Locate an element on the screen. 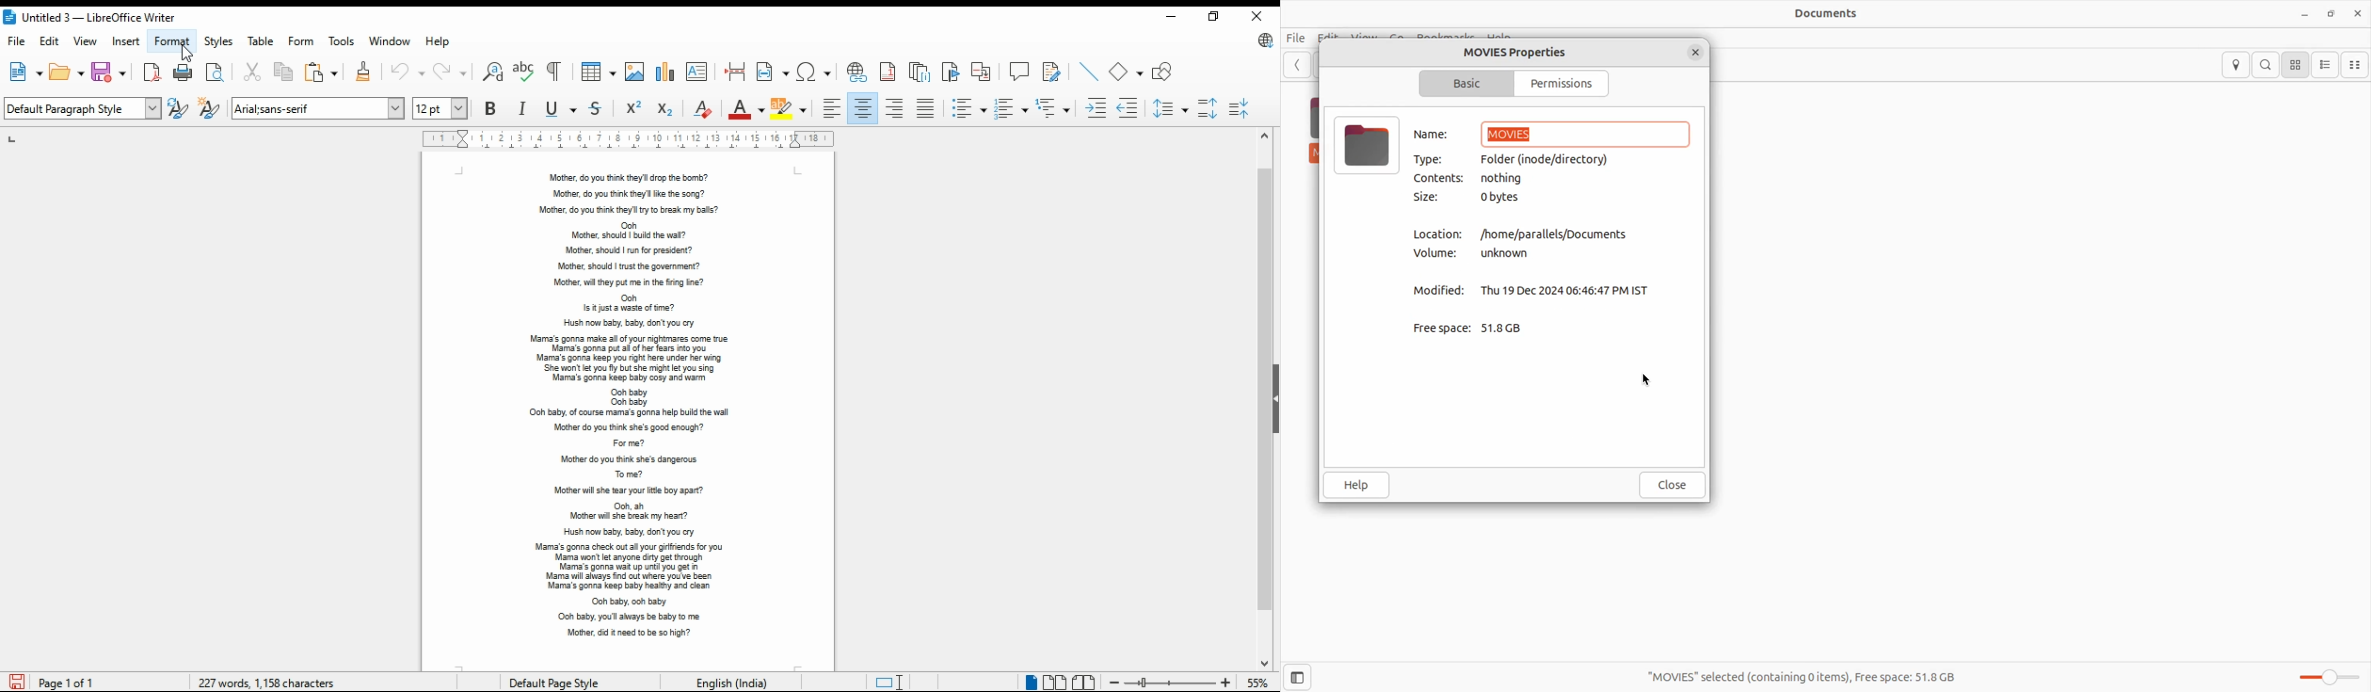 The height and width of the screenshot is (700, 2380). insert page break is located at coordinates (737, 72).